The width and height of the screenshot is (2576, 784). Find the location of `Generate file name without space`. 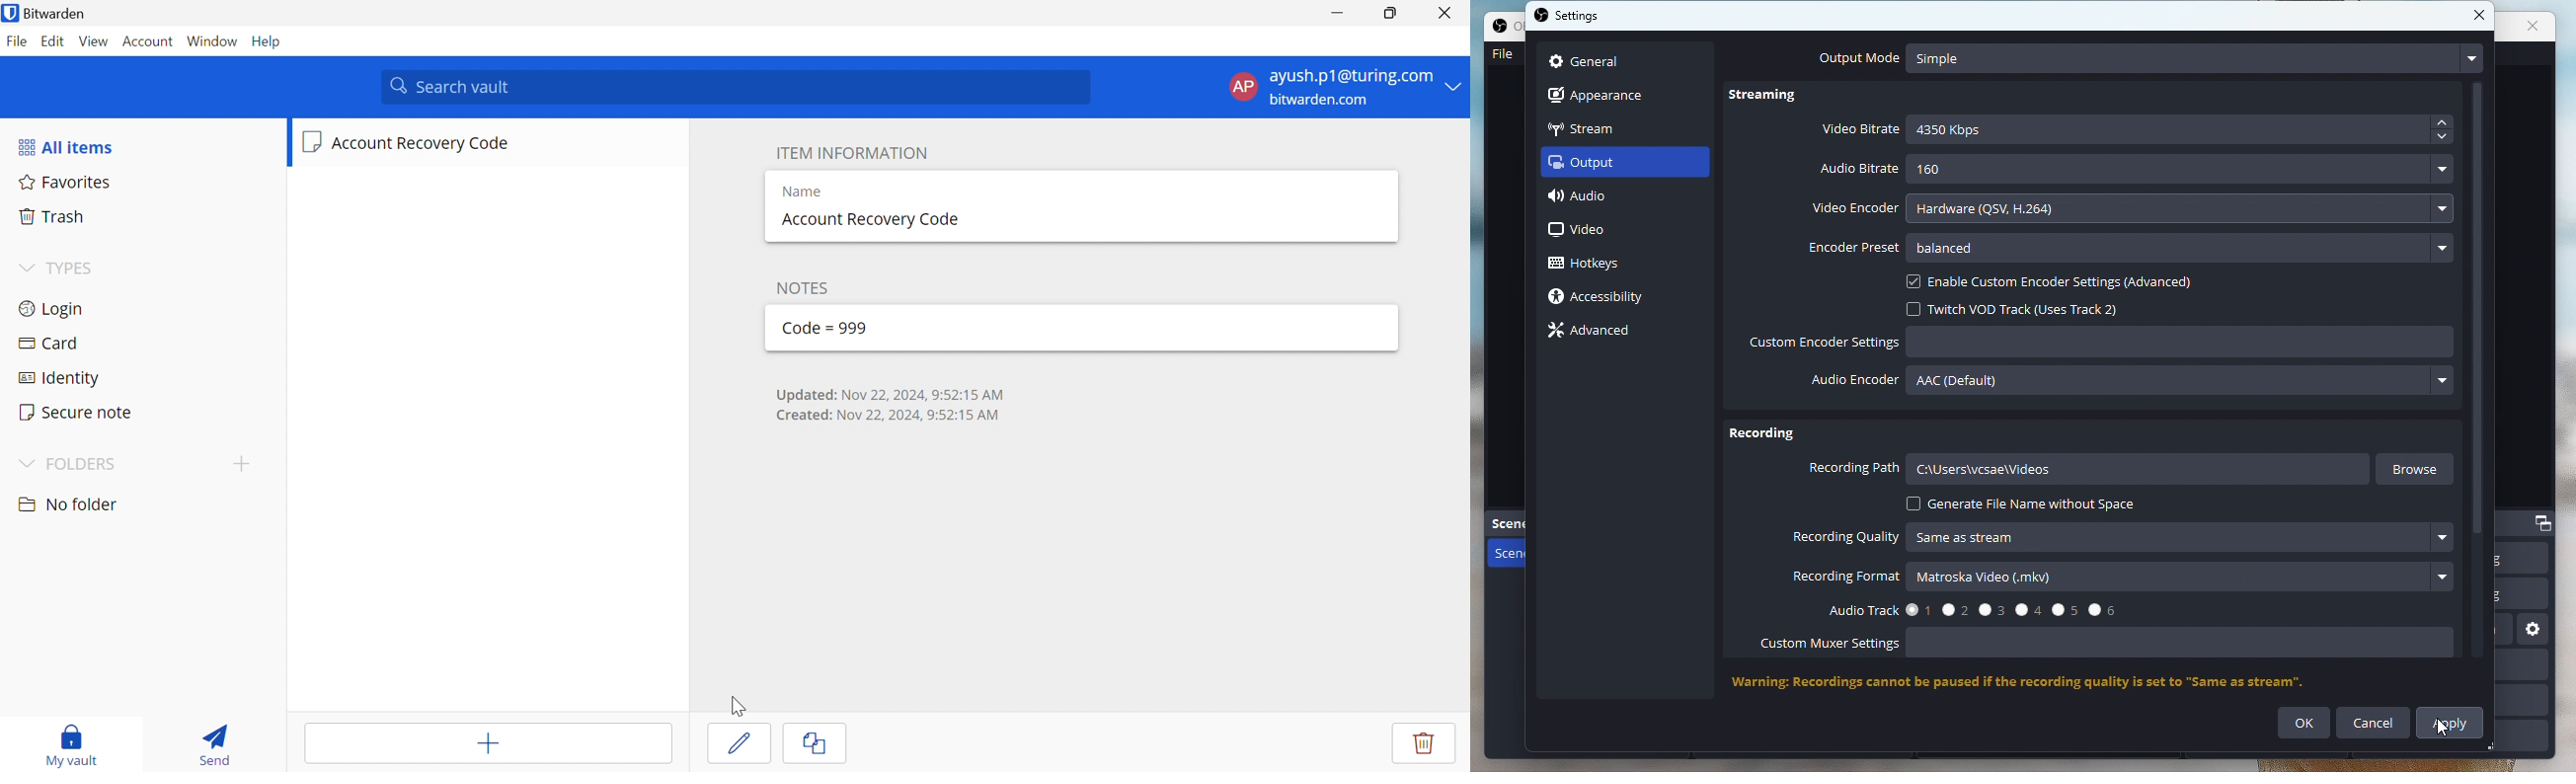

Generate file name without space is located at coordinates (2023, 504).